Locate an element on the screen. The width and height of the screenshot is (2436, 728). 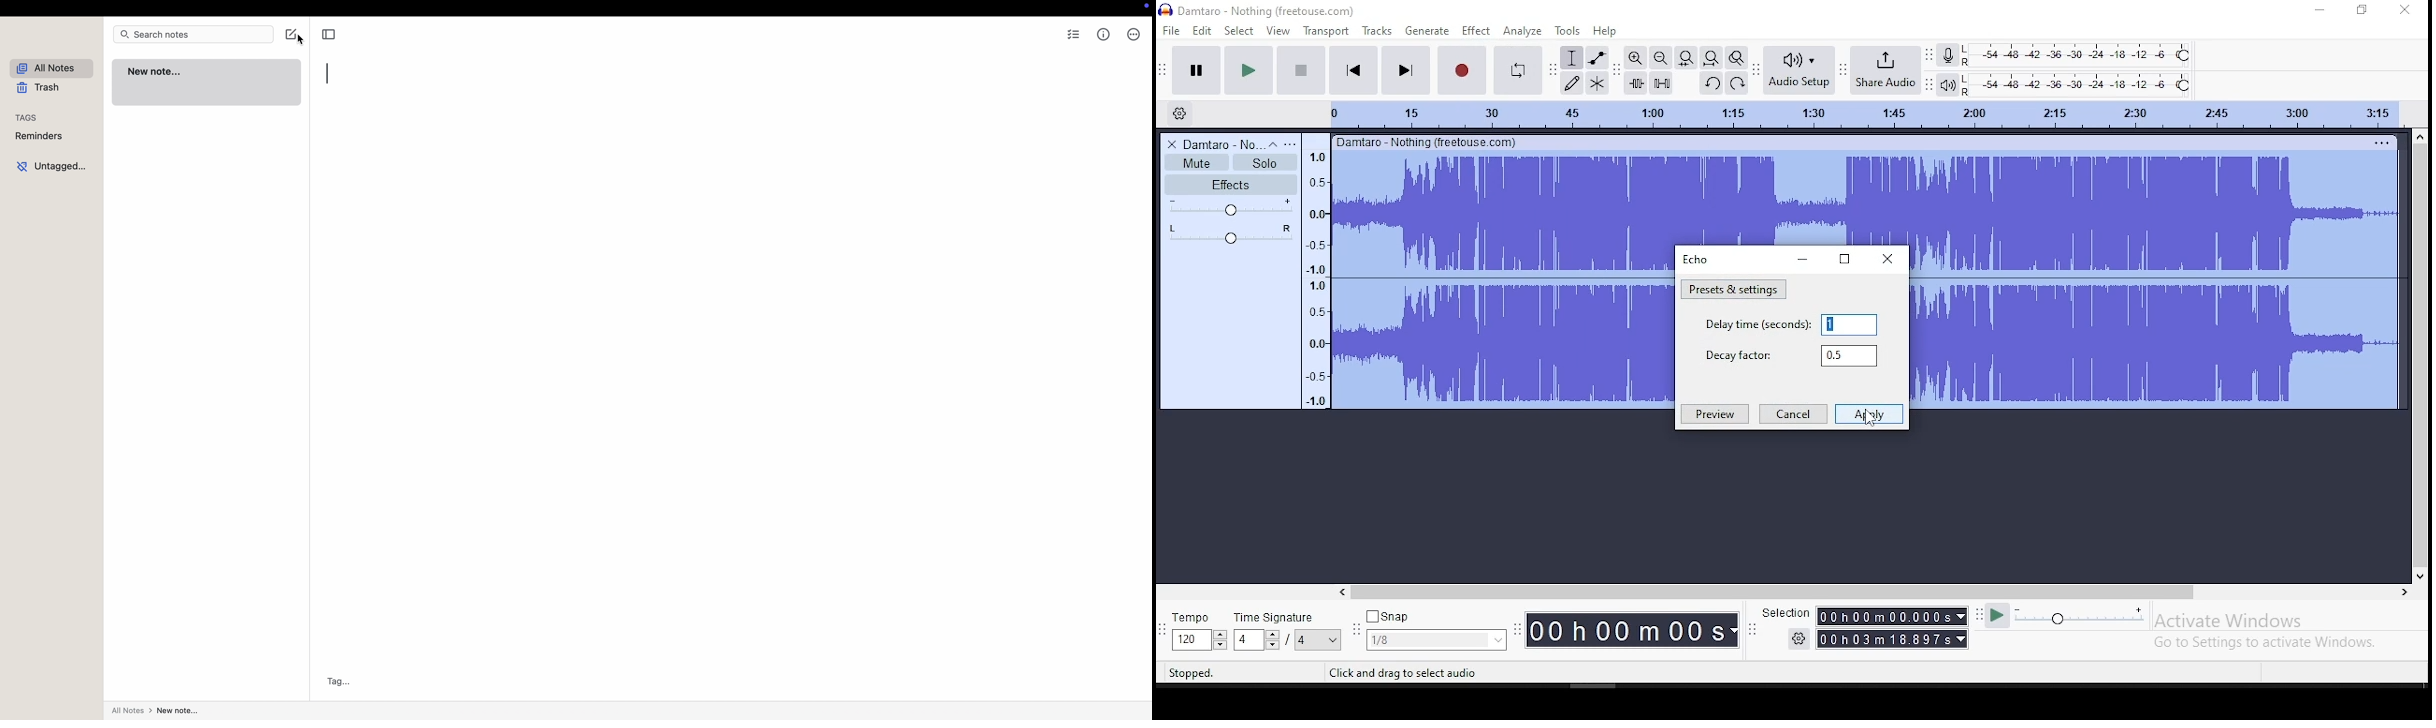
playback speed is located at coordinates (2080, 617).